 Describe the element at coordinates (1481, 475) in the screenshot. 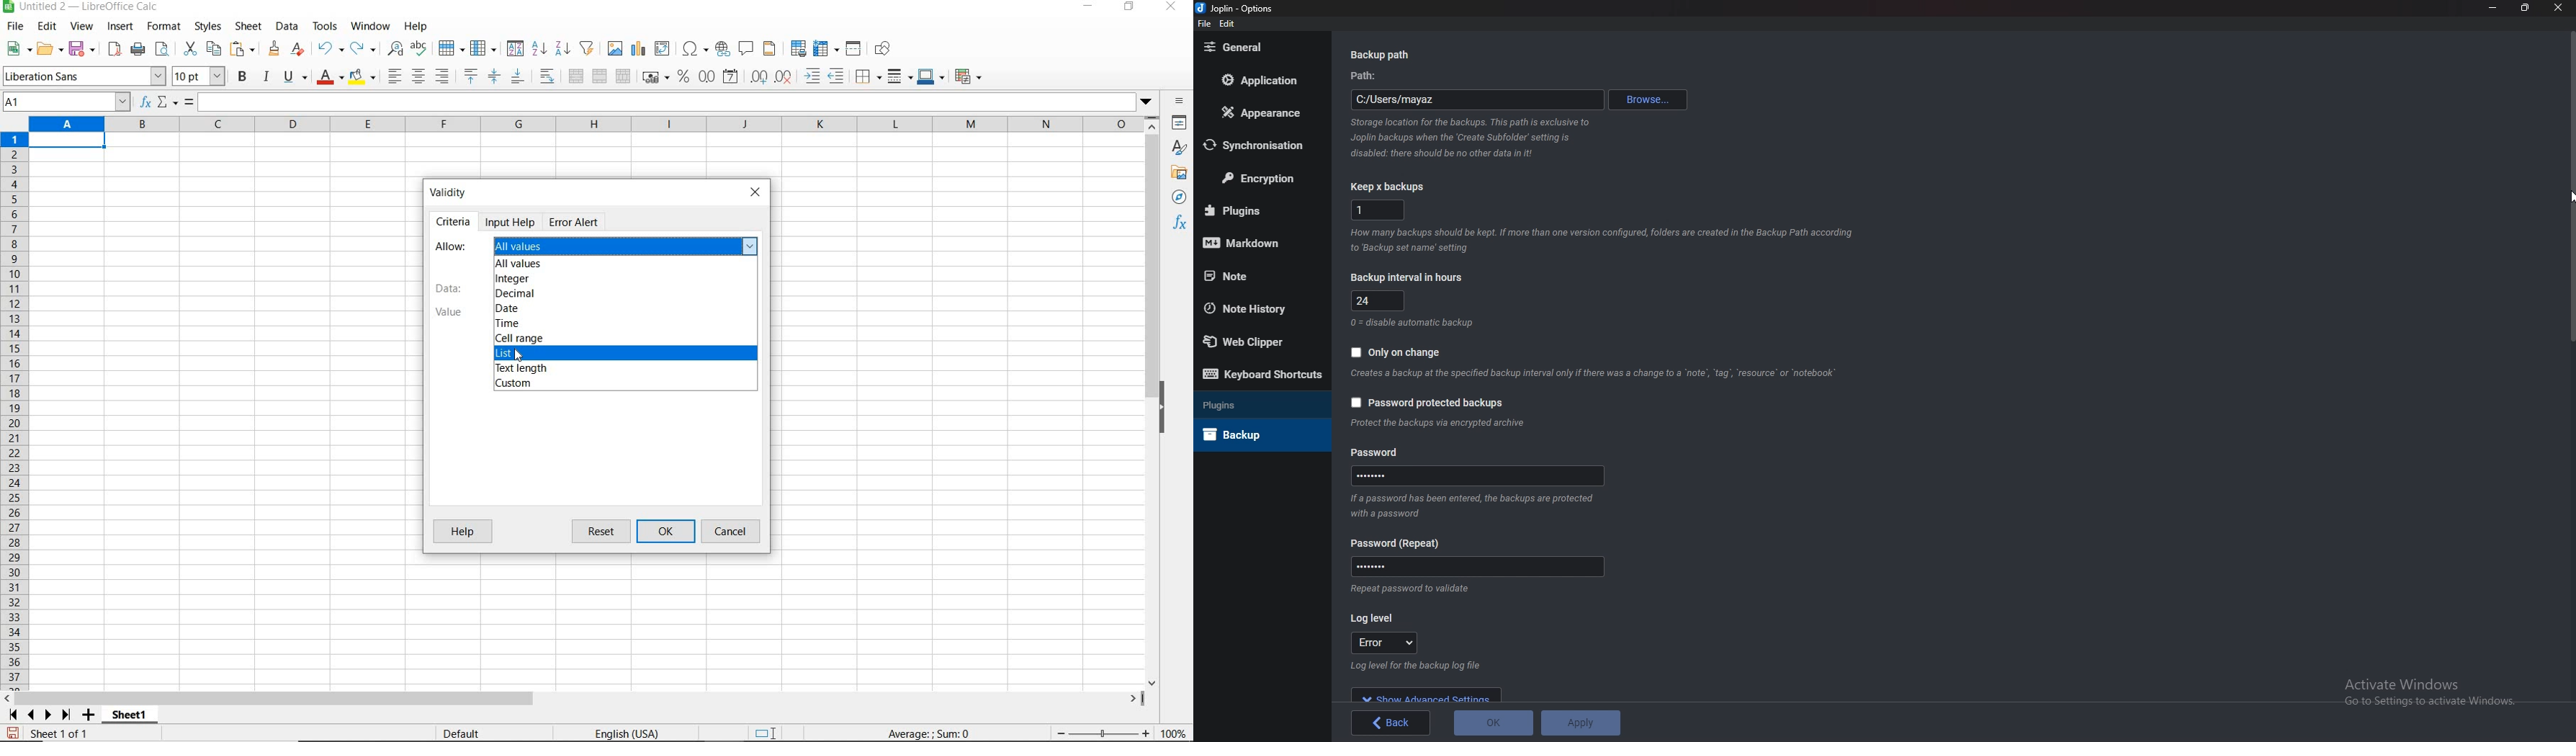

I see `Password` at that location.